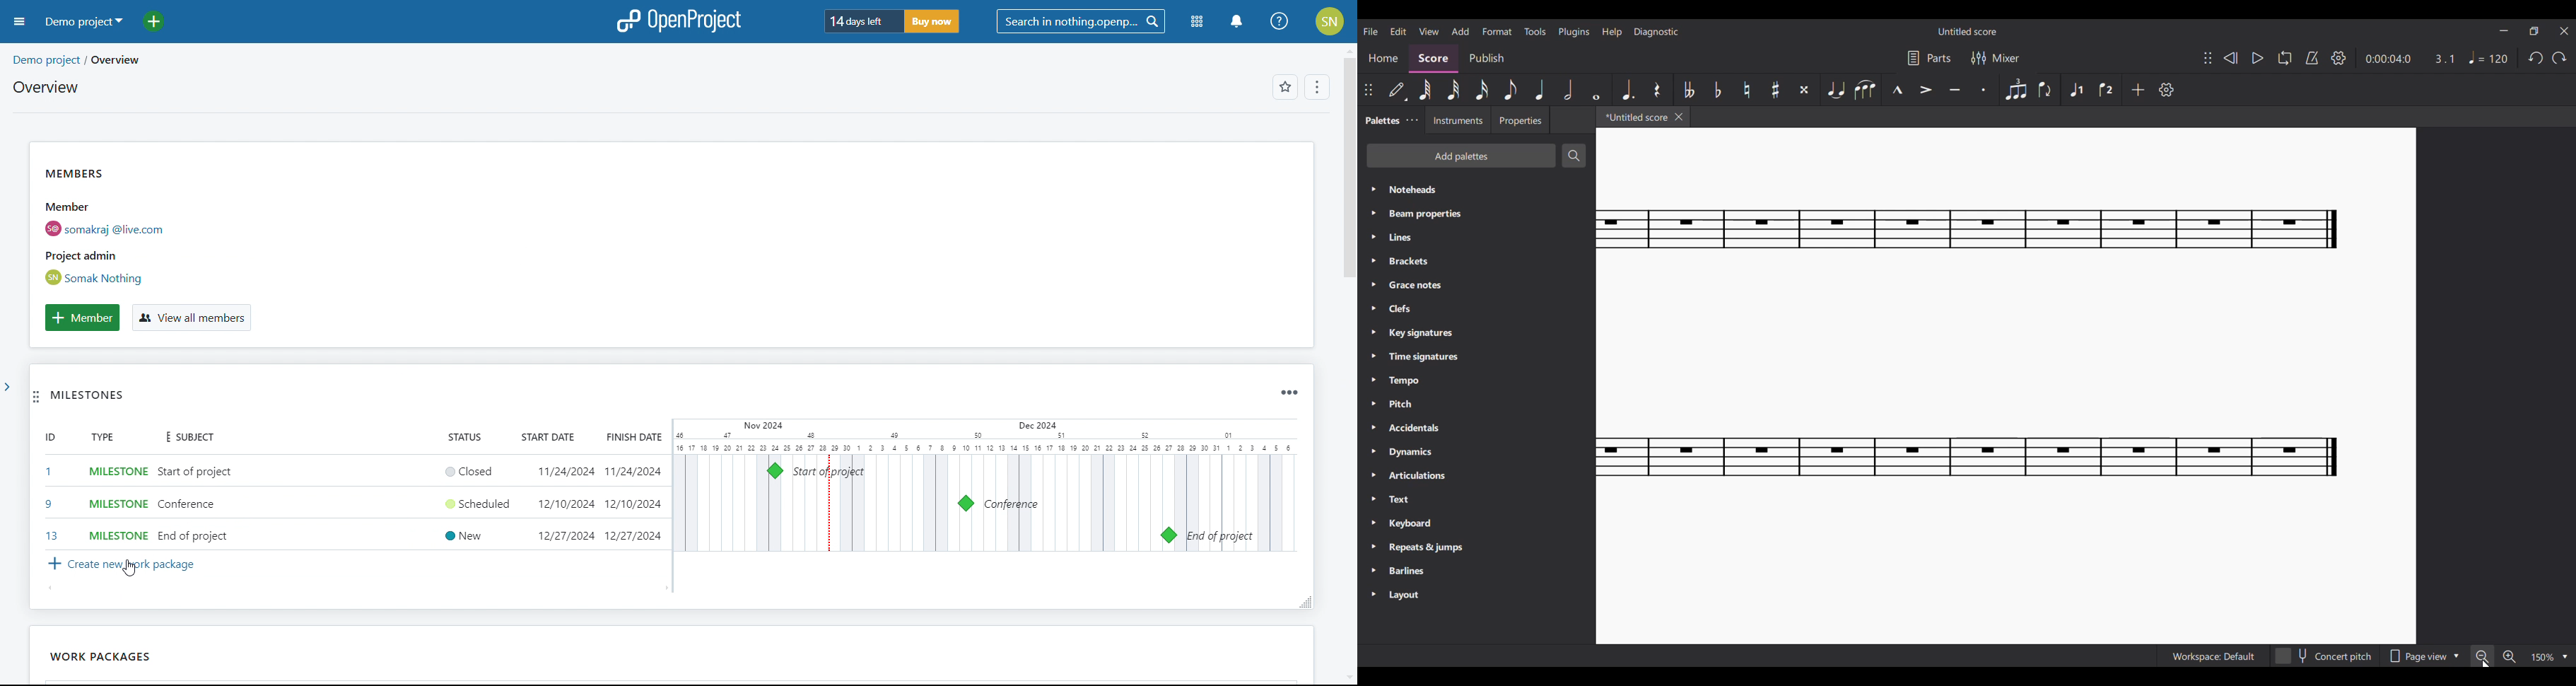 Image resolution: width=2576 pixels, height=700 pixels. I want to click on work packages, so click(102, 656).